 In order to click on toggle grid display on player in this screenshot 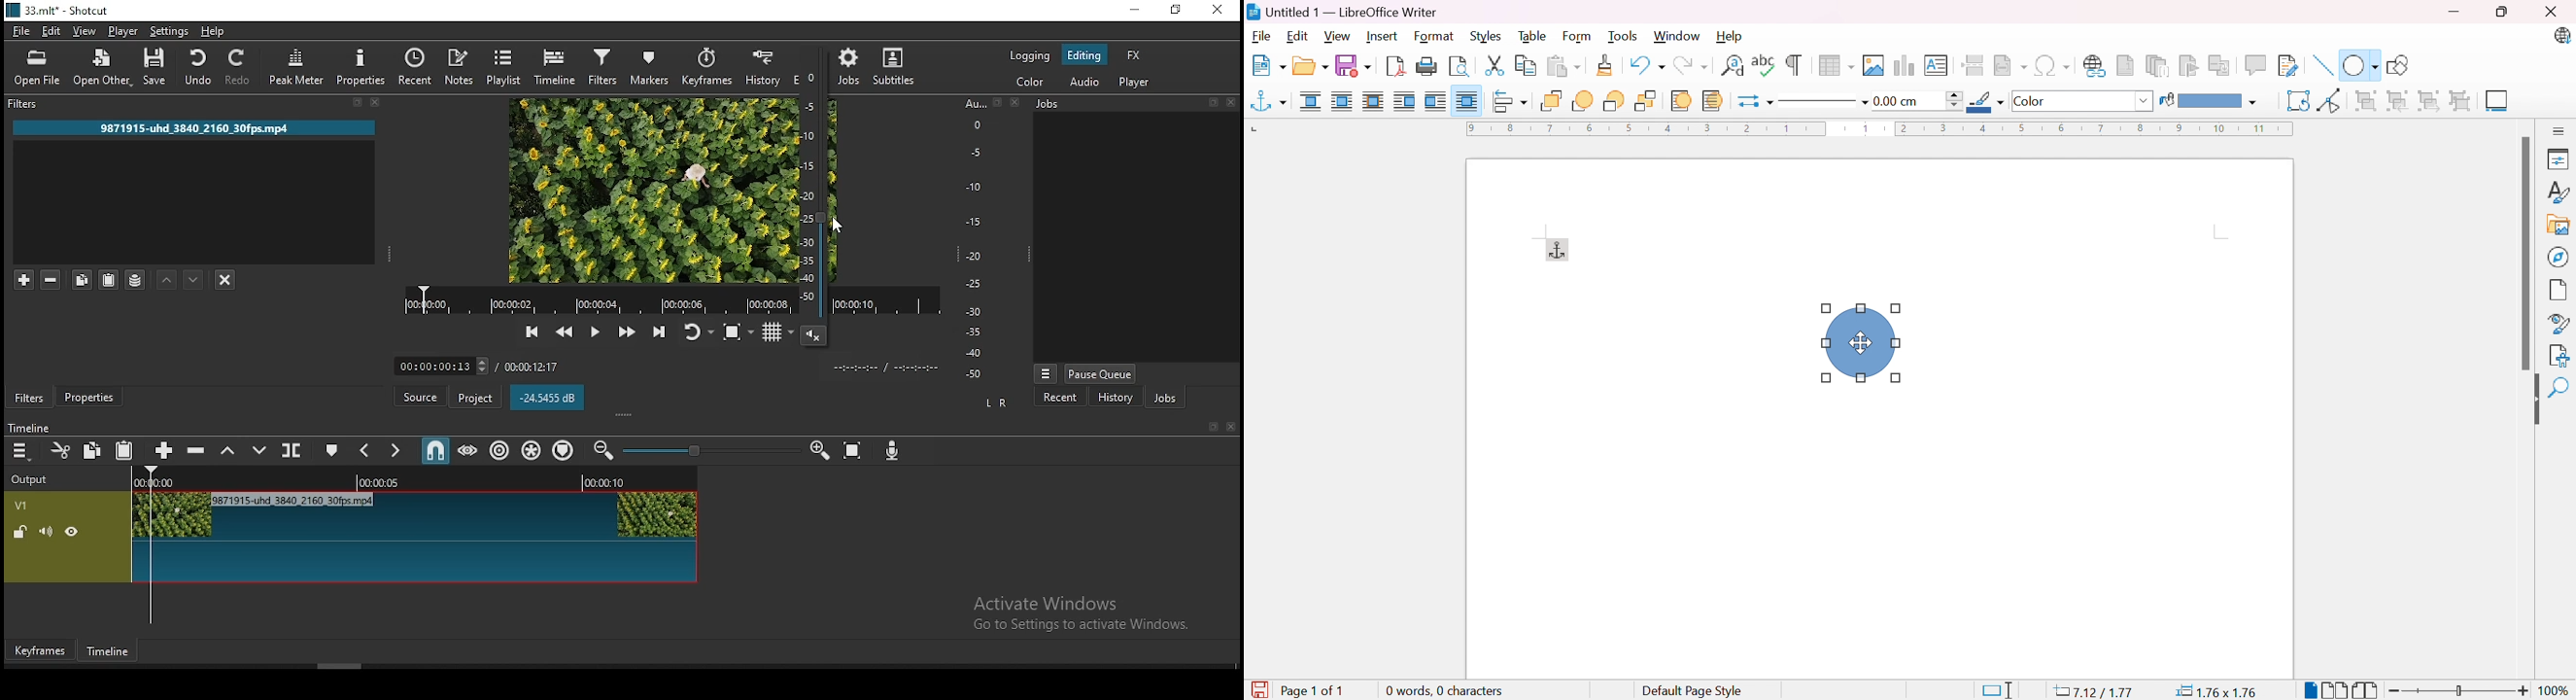, I will do `click(773, 335)`.